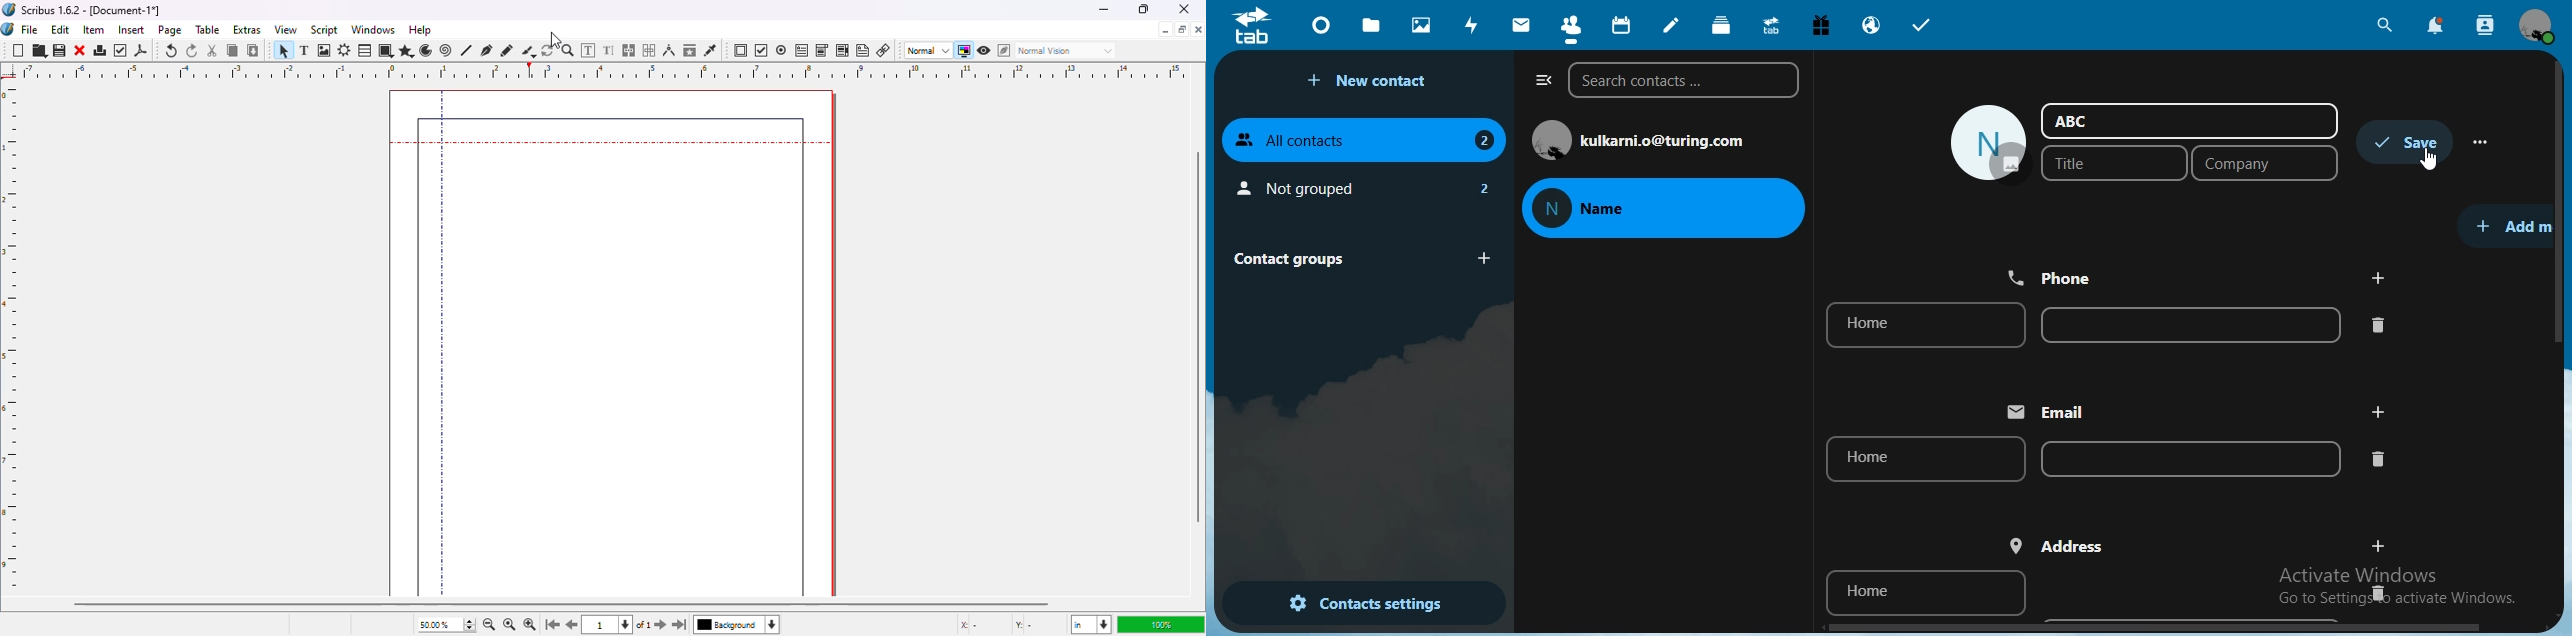  I want to click on PDF list box, so click(843, 50).